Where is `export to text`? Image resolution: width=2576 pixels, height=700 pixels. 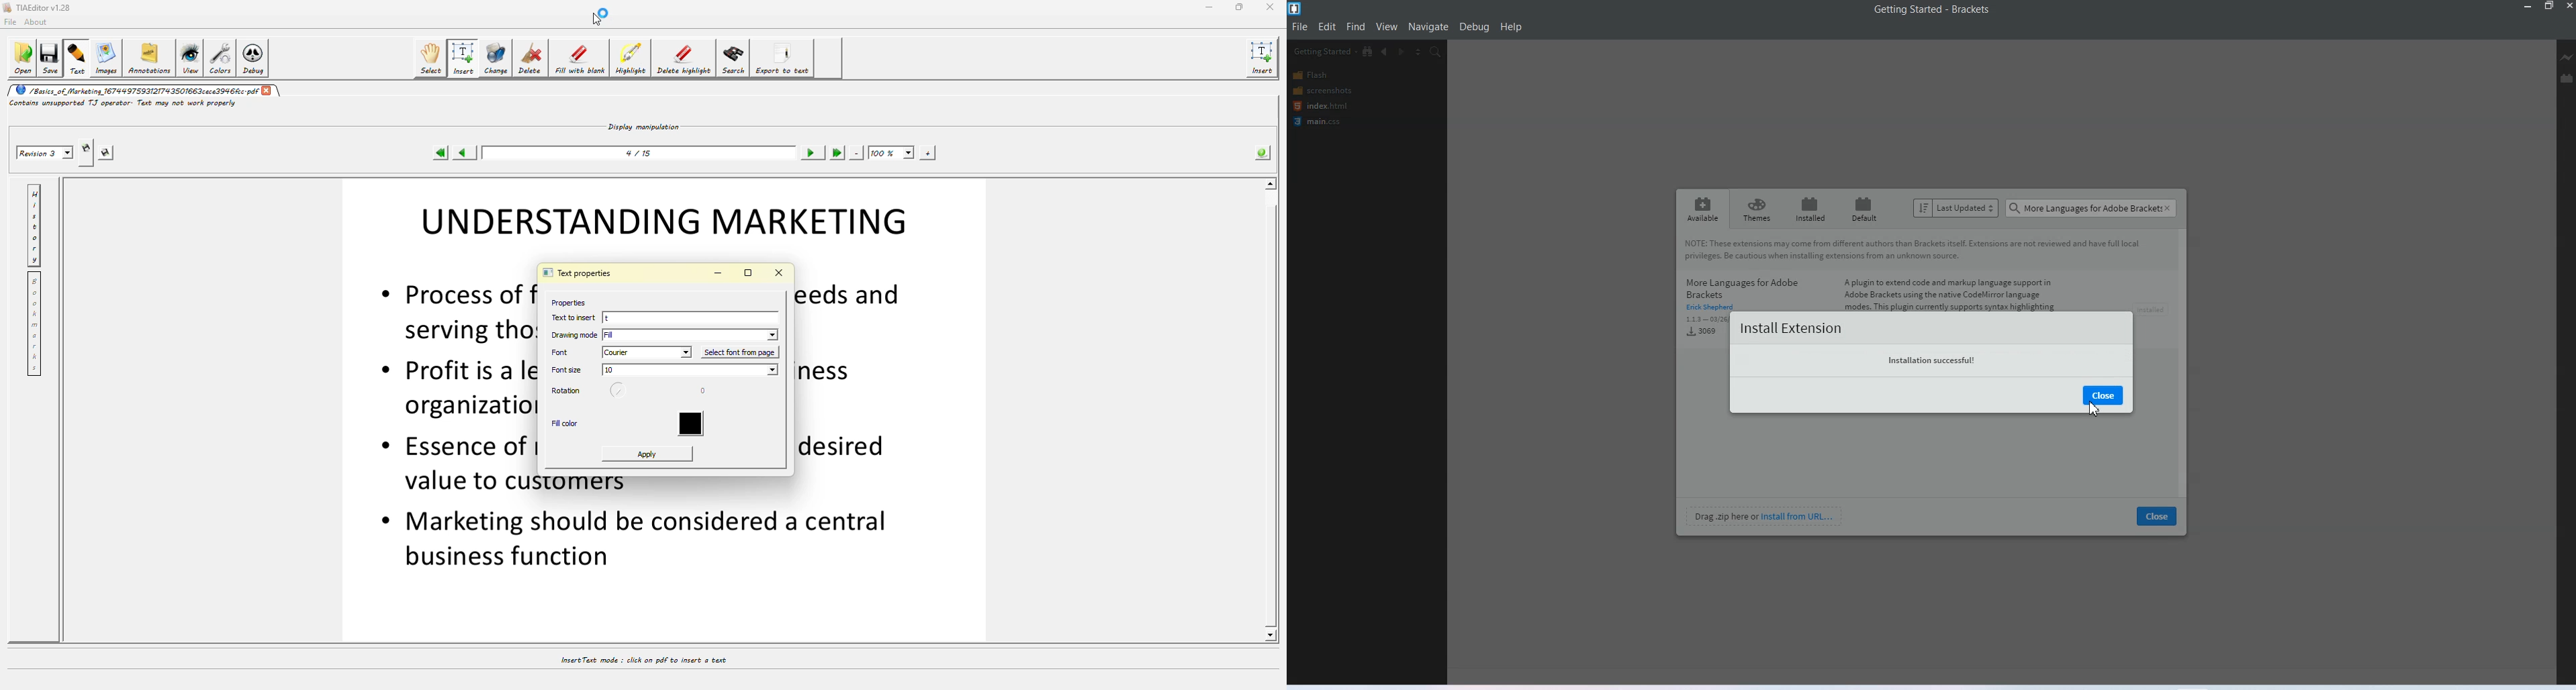
export to text is located at coordinates (785, 59).